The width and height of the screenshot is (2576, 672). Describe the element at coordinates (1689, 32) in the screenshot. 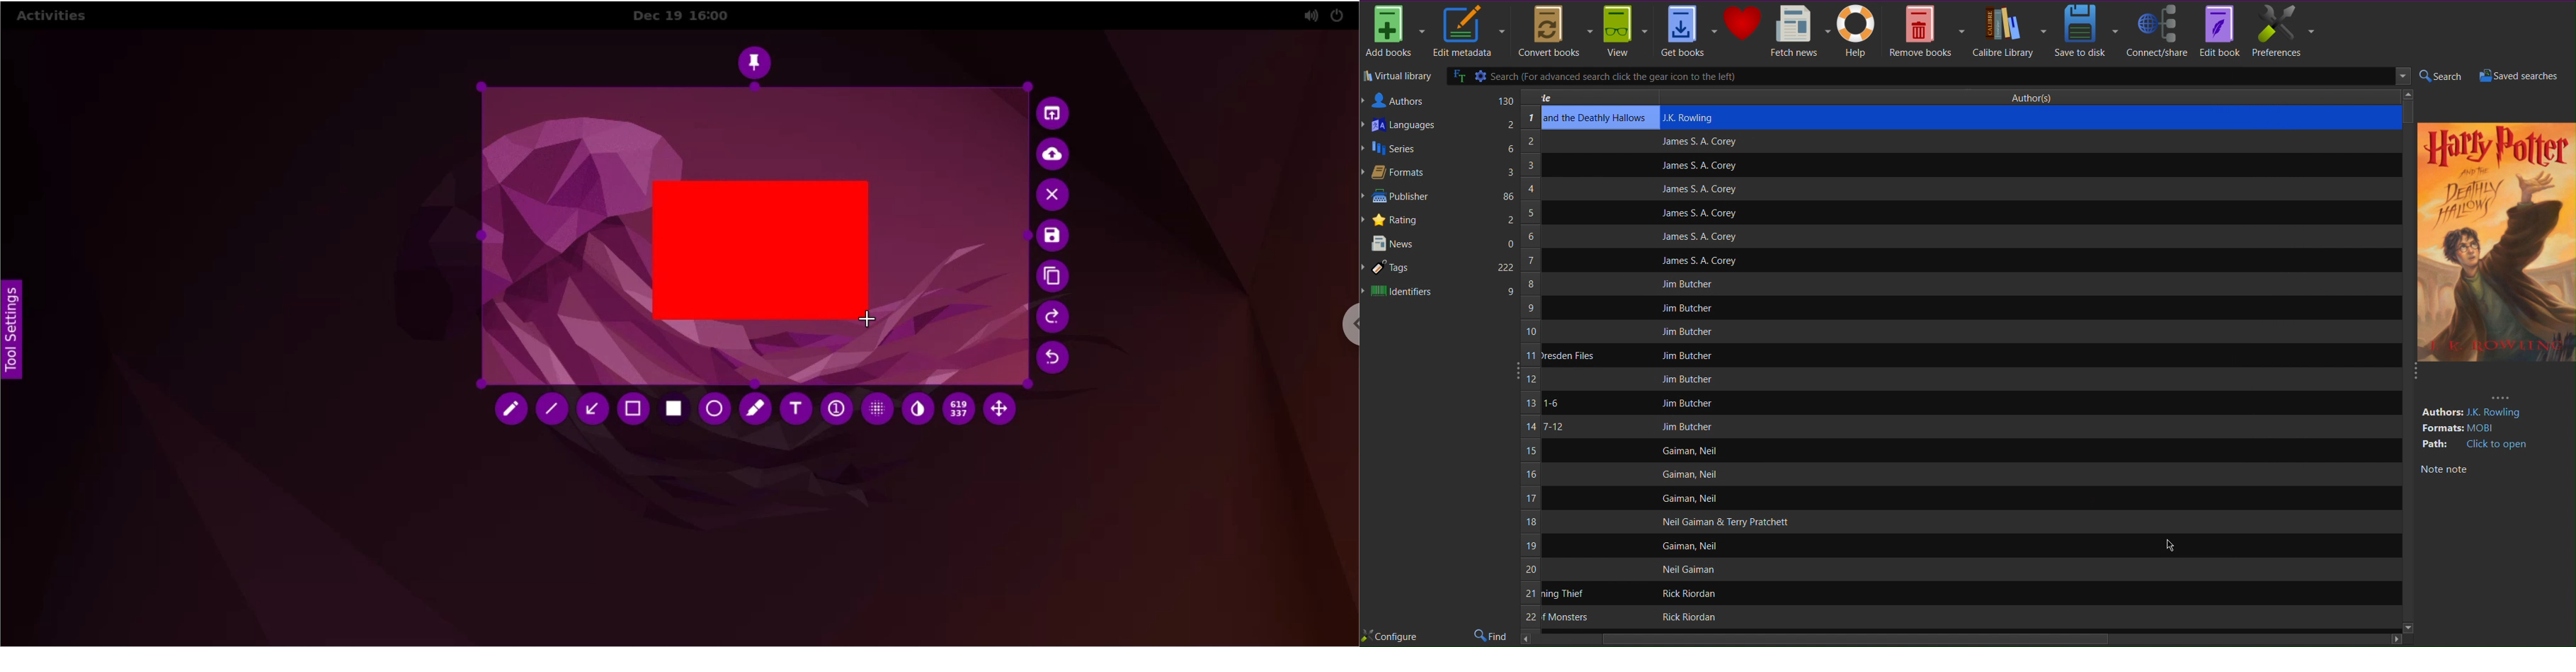

I see `Get books` at that location.